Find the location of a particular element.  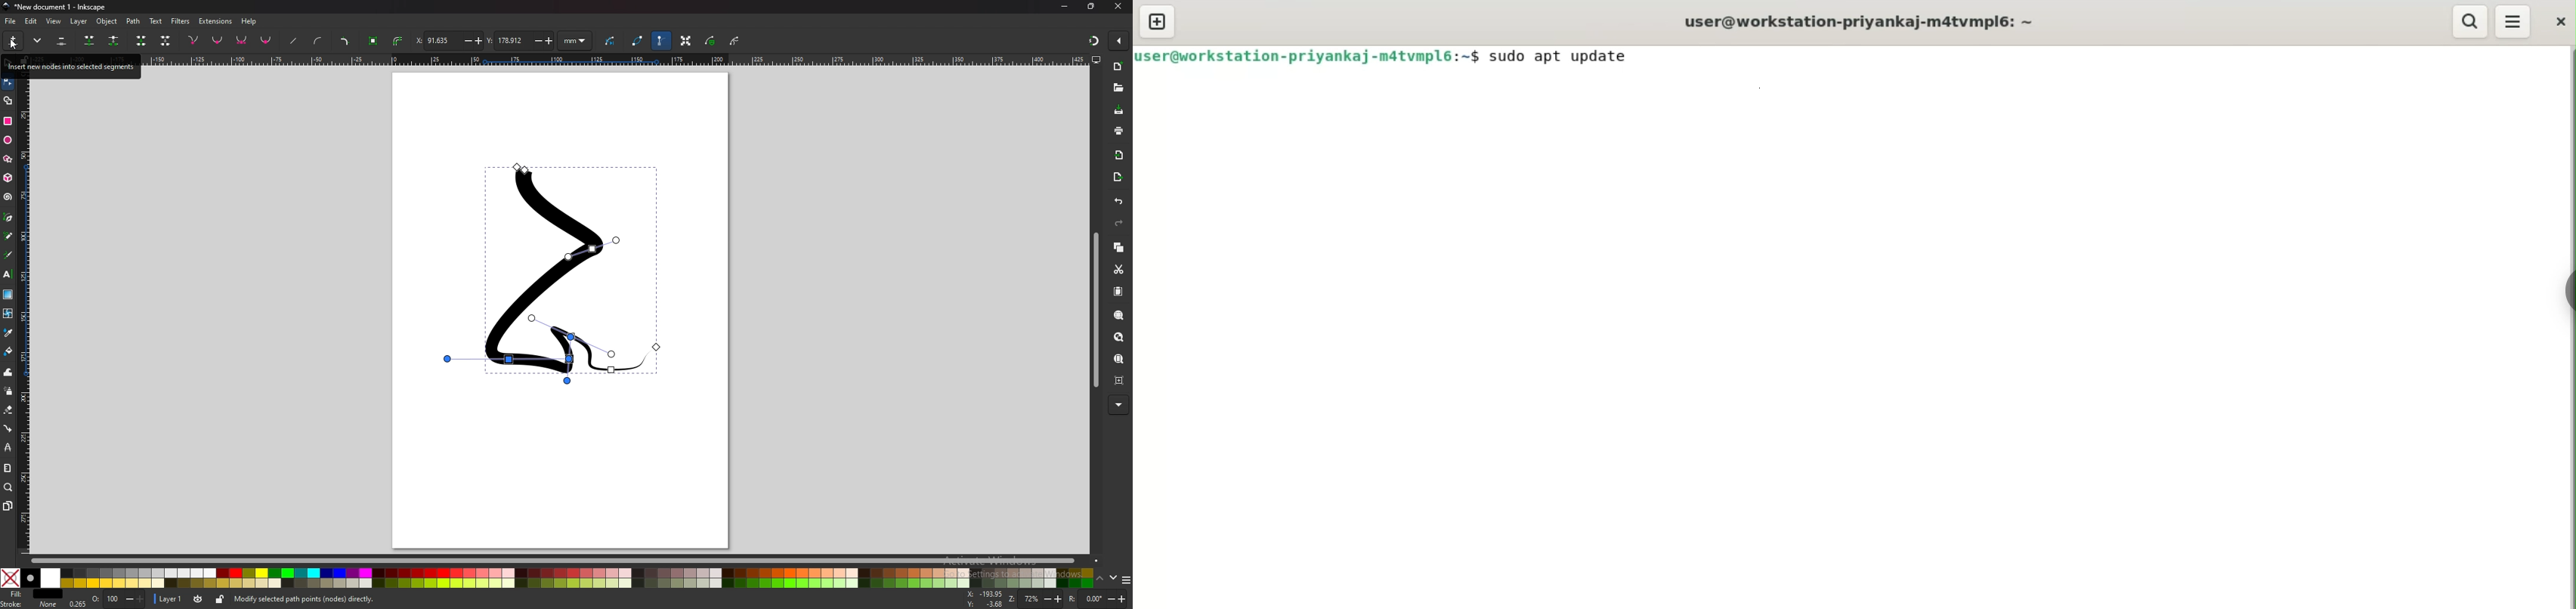

object is located at coordinates (106, 21).